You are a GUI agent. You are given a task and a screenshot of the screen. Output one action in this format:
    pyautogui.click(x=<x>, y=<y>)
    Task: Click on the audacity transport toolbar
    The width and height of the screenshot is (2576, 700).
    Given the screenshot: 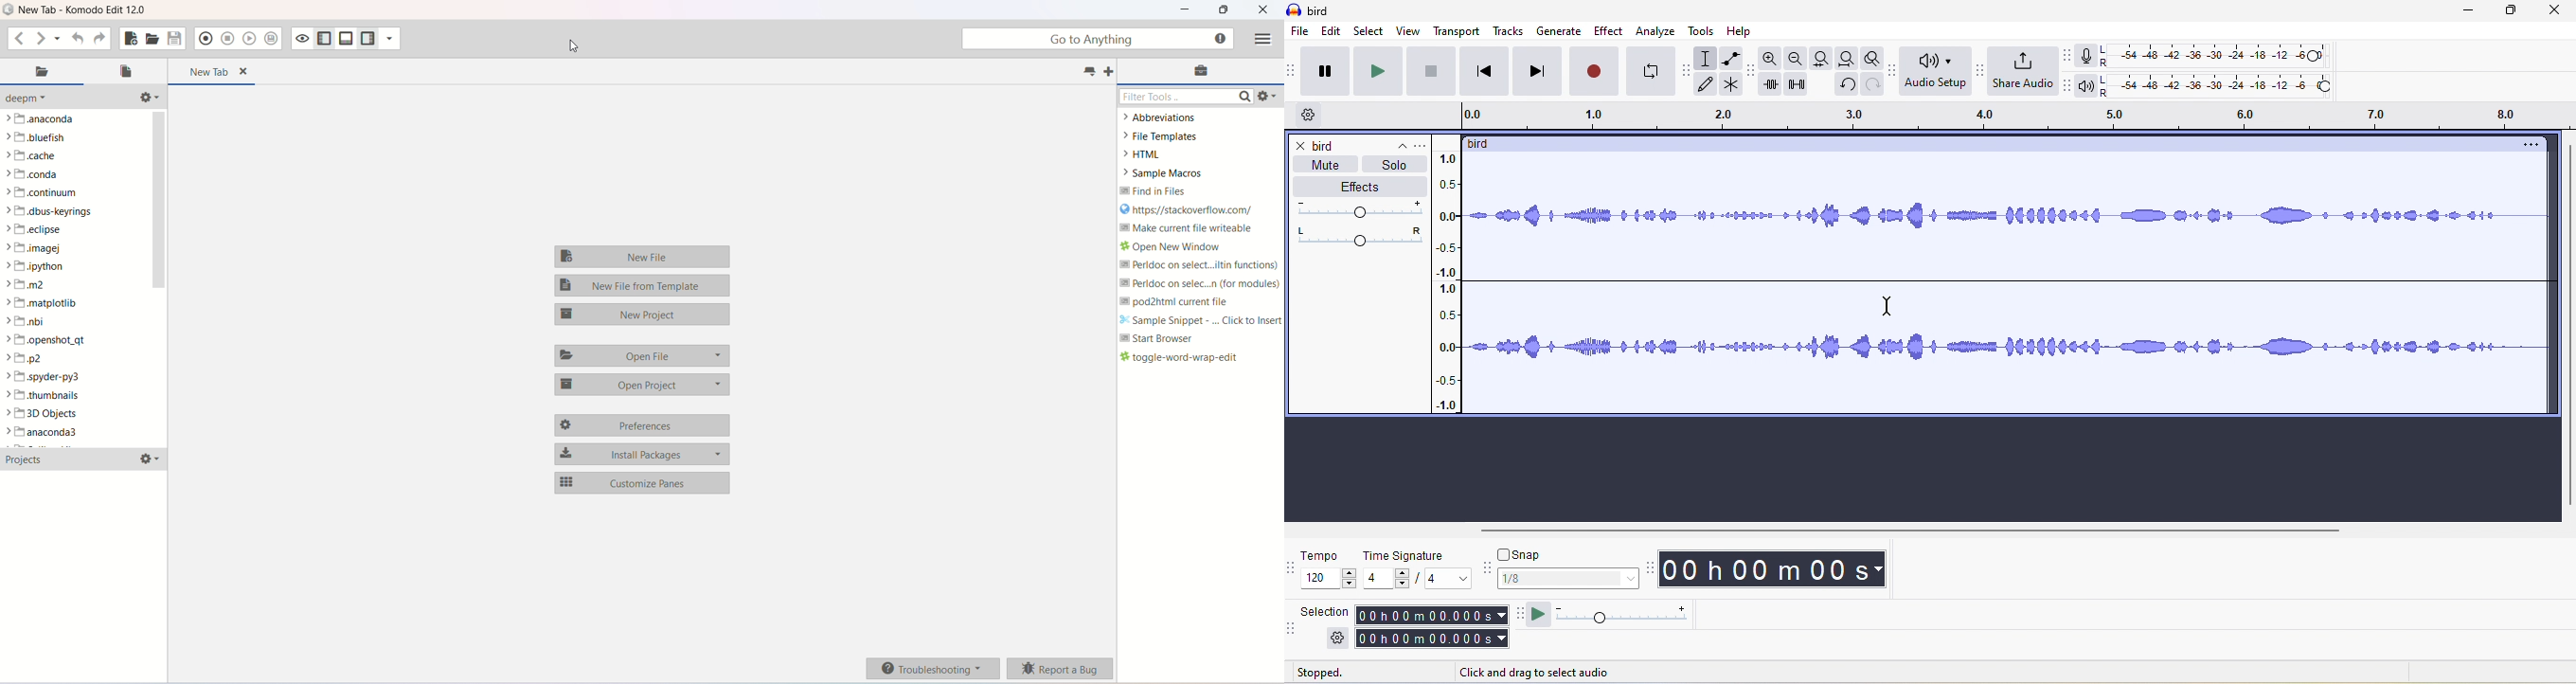 What is the action you would take?
    pyautogui.click(x=1293, y=71)
    